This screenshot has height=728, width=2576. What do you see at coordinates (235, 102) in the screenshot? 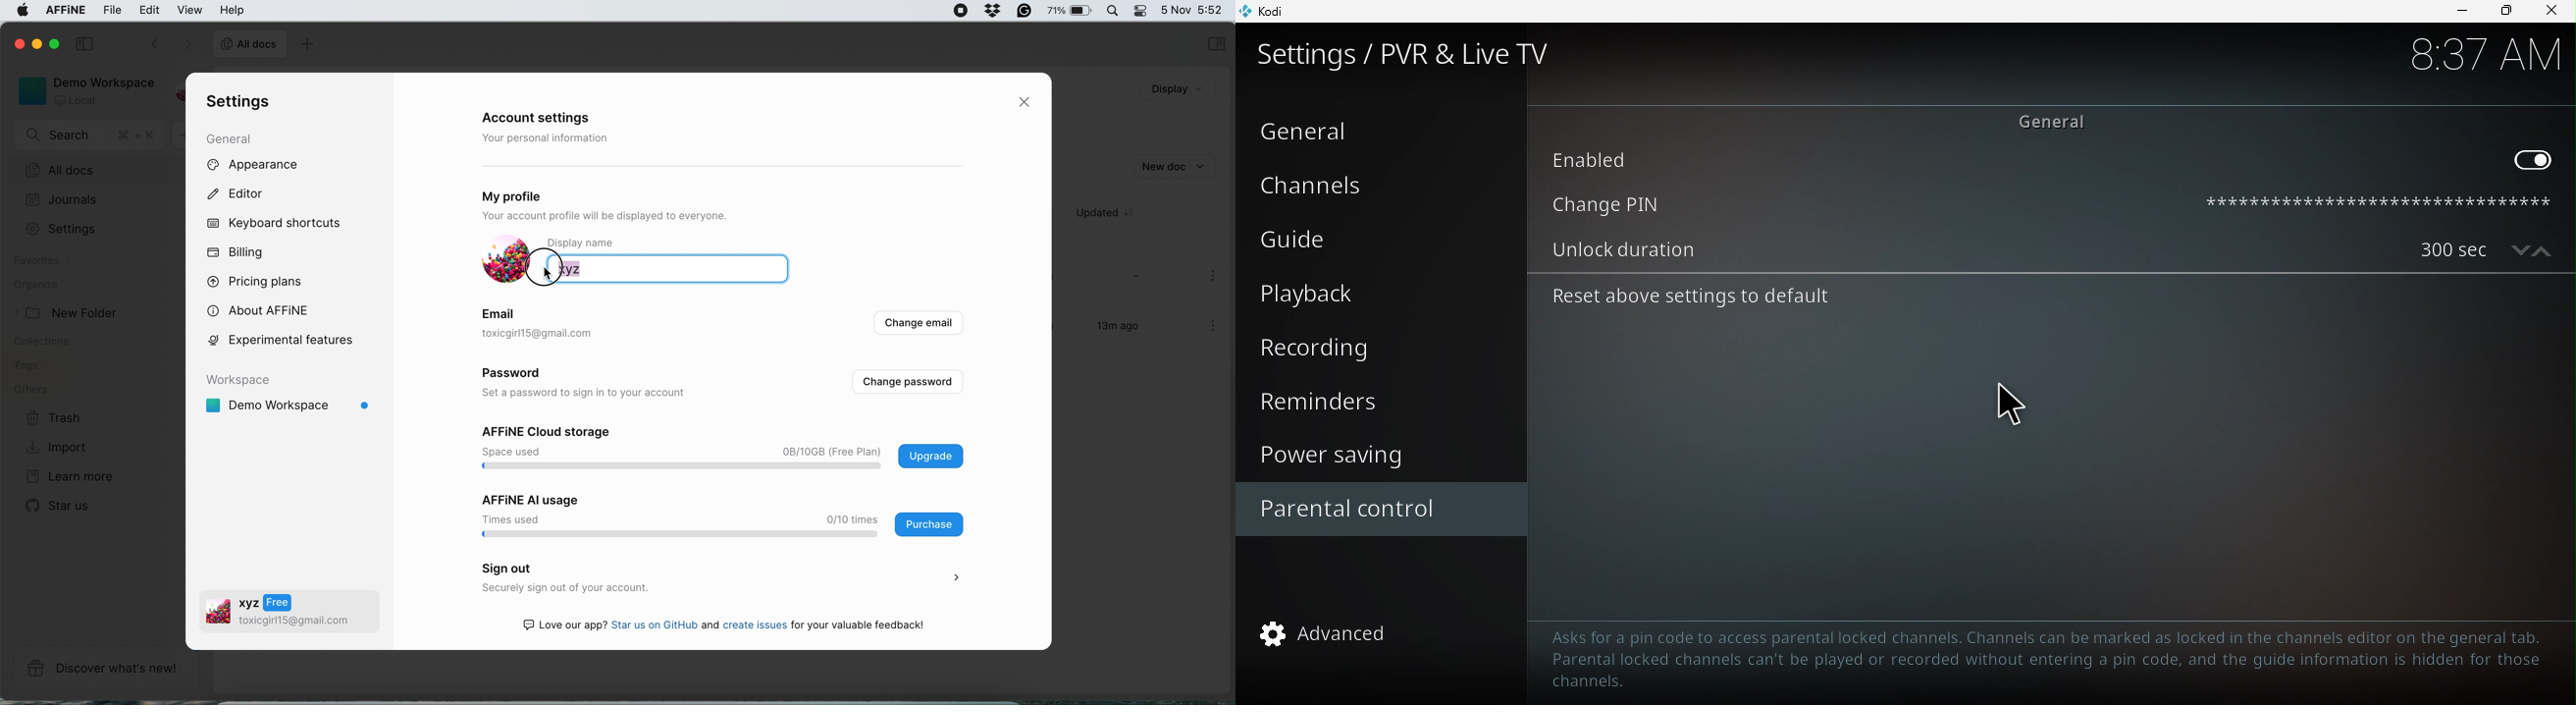
I see `settings` at bounding box center [235, 102].